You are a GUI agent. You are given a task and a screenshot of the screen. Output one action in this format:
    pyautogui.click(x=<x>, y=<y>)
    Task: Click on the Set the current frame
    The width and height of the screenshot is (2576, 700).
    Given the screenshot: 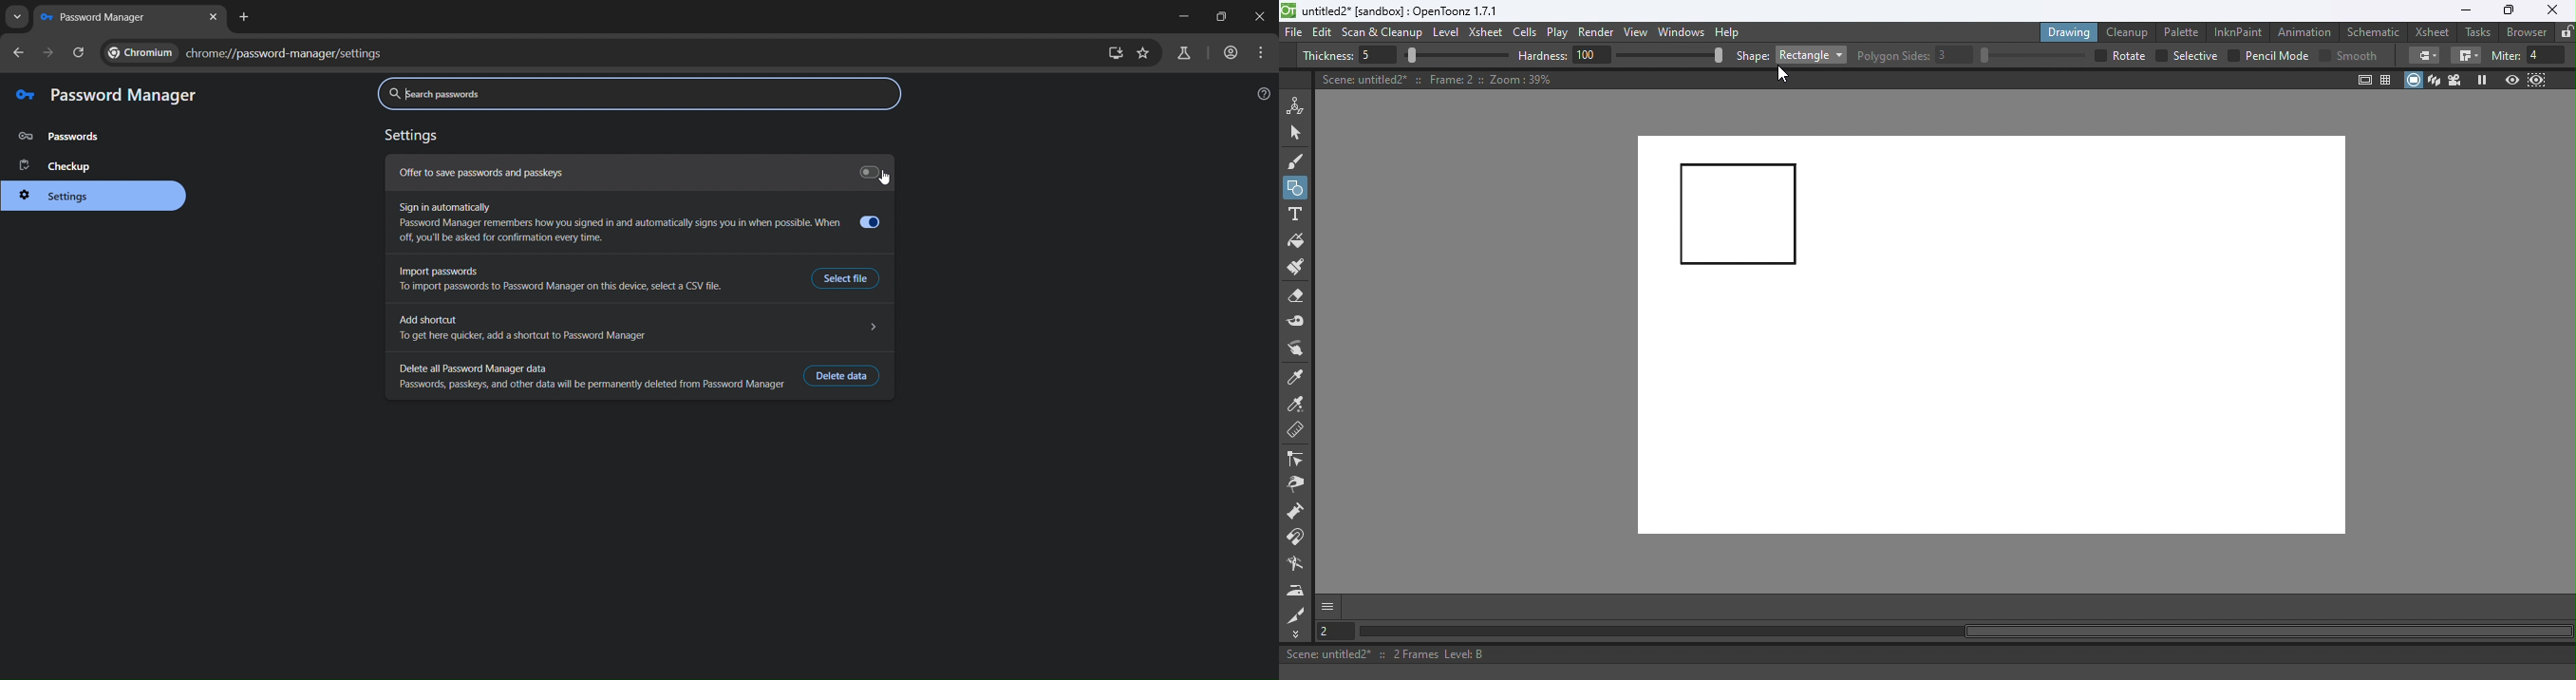 What is the action you would take?
    pyautogui.click(x=1333, y=631)
    